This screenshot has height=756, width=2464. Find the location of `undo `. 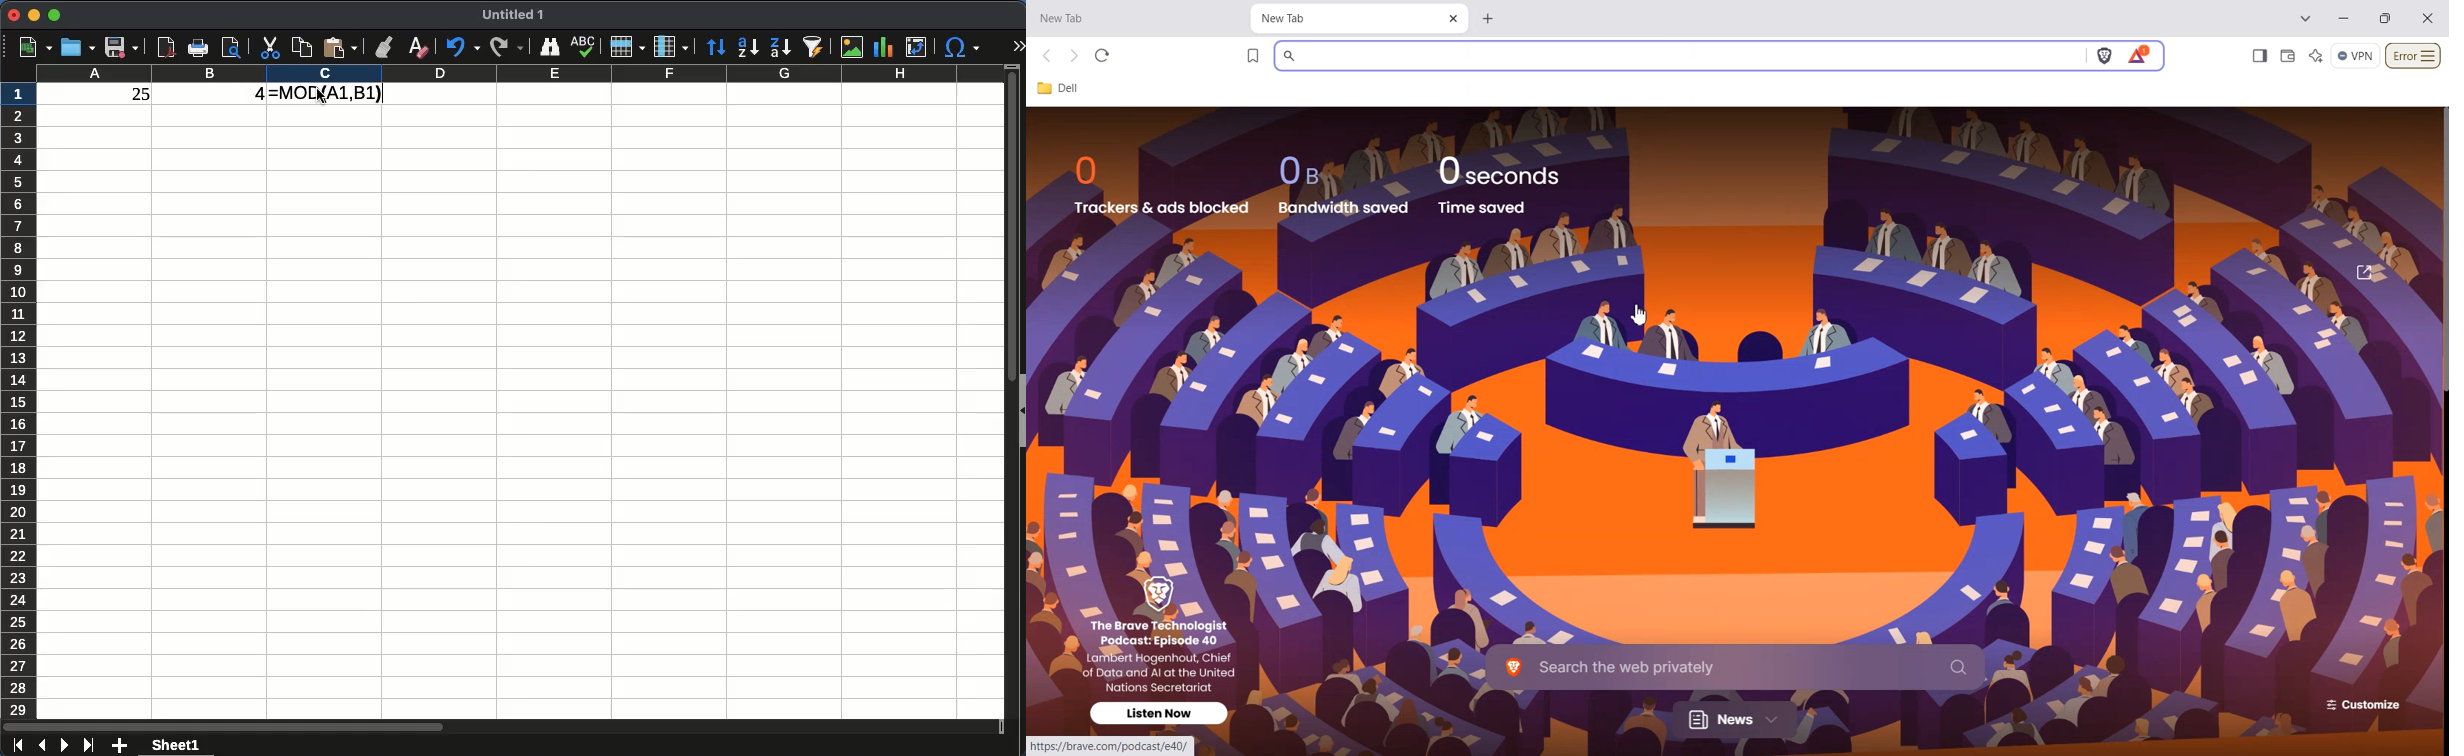

undo  is located at coordinates (463, 47).